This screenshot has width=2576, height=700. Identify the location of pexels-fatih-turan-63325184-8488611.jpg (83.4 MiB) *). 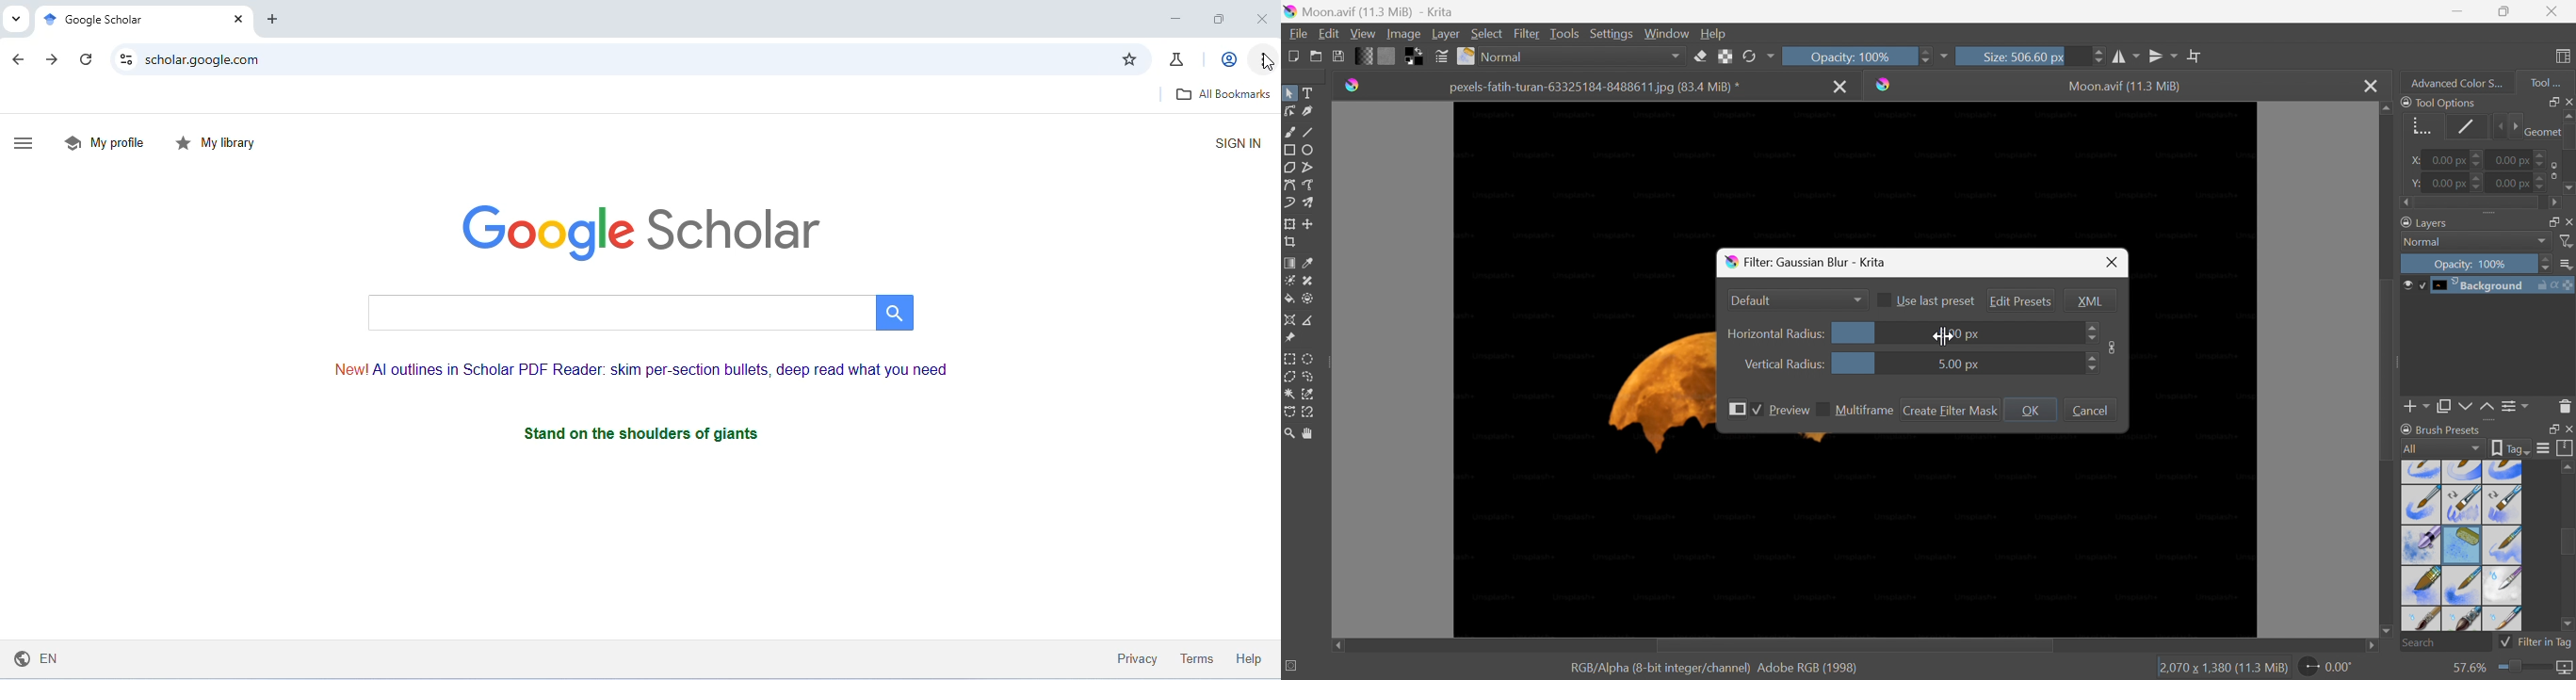
(1595, 88).